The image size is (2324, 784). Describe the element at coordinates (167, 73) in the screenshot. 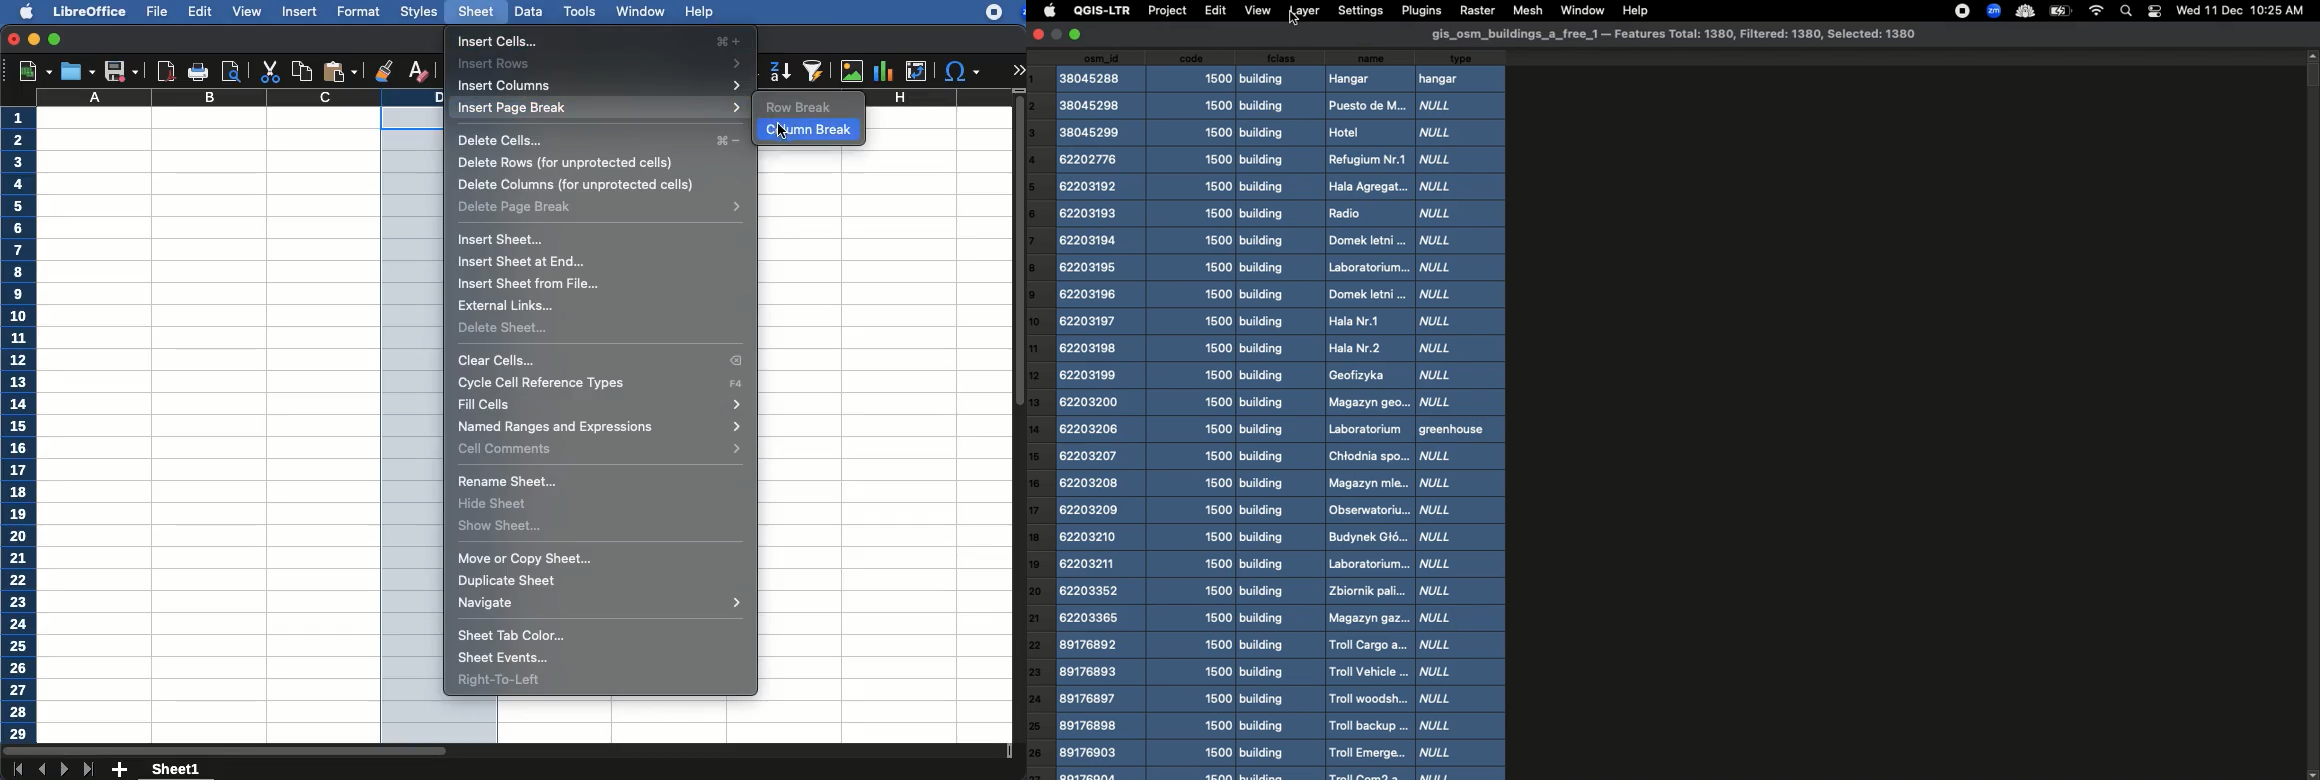

I see `pdf view` at that location.